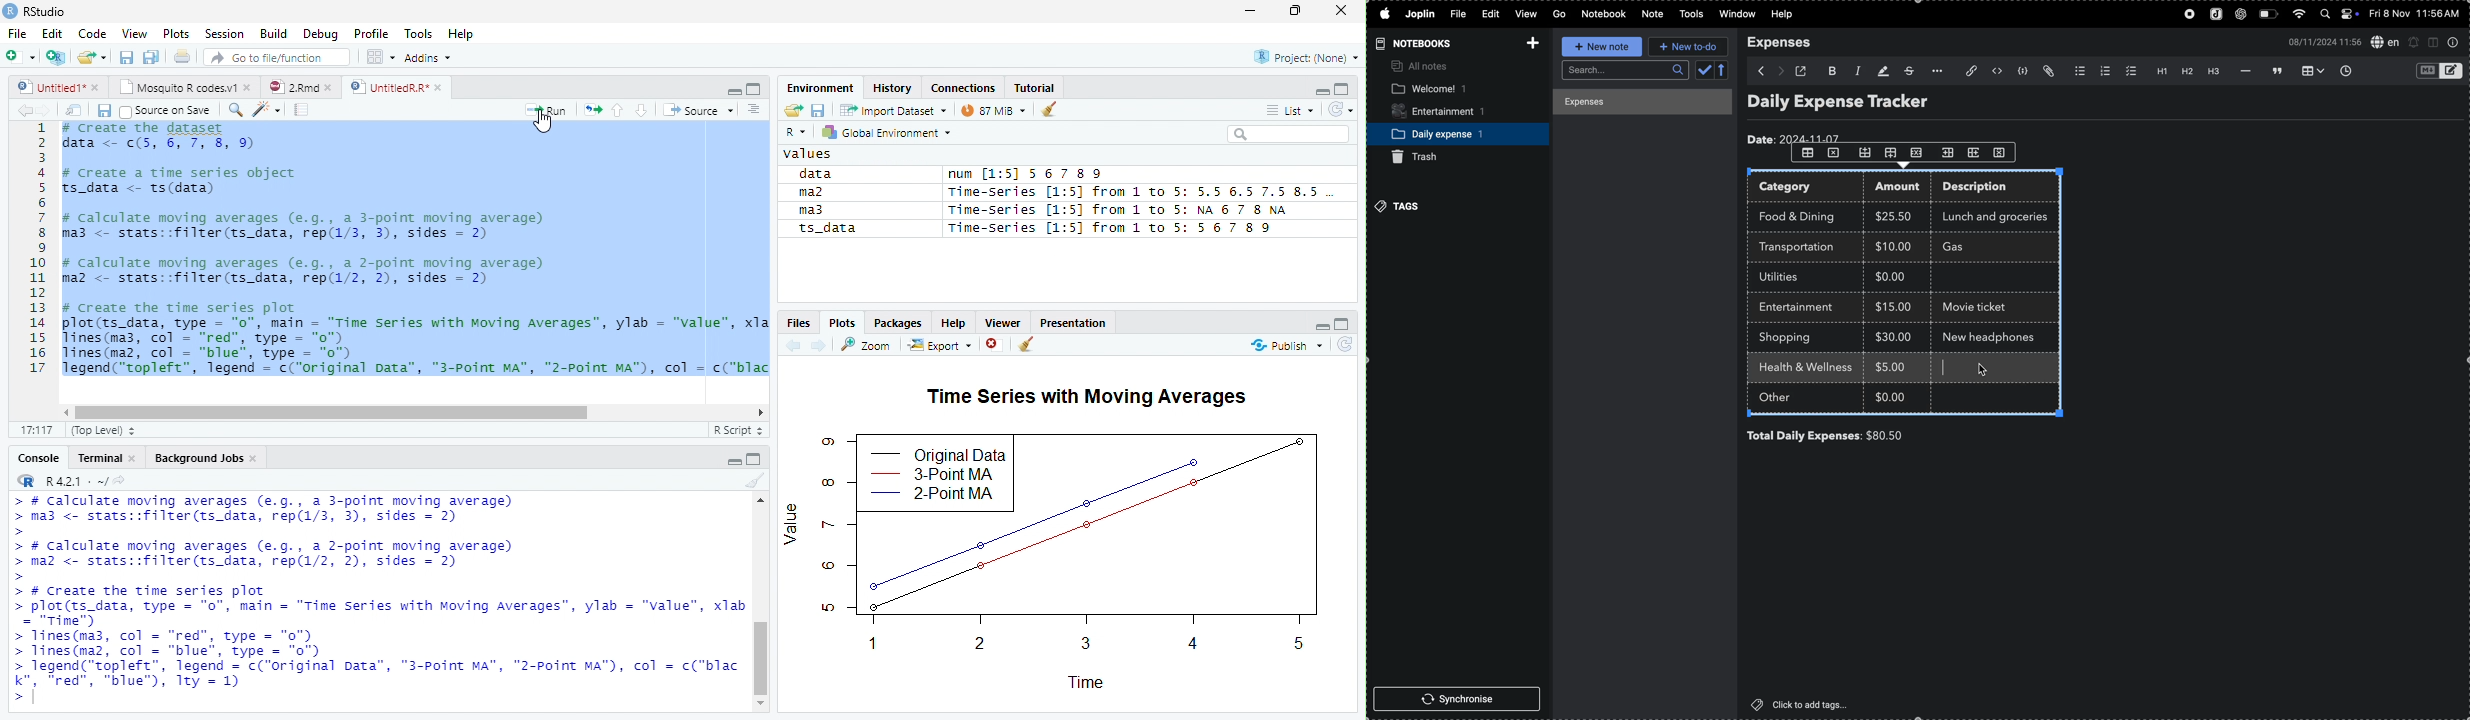 The height and width of the screenshot is (728, 2492). Describe the element at coordinates (36, 10) in the screenshot. I see `RStudio` at that location.